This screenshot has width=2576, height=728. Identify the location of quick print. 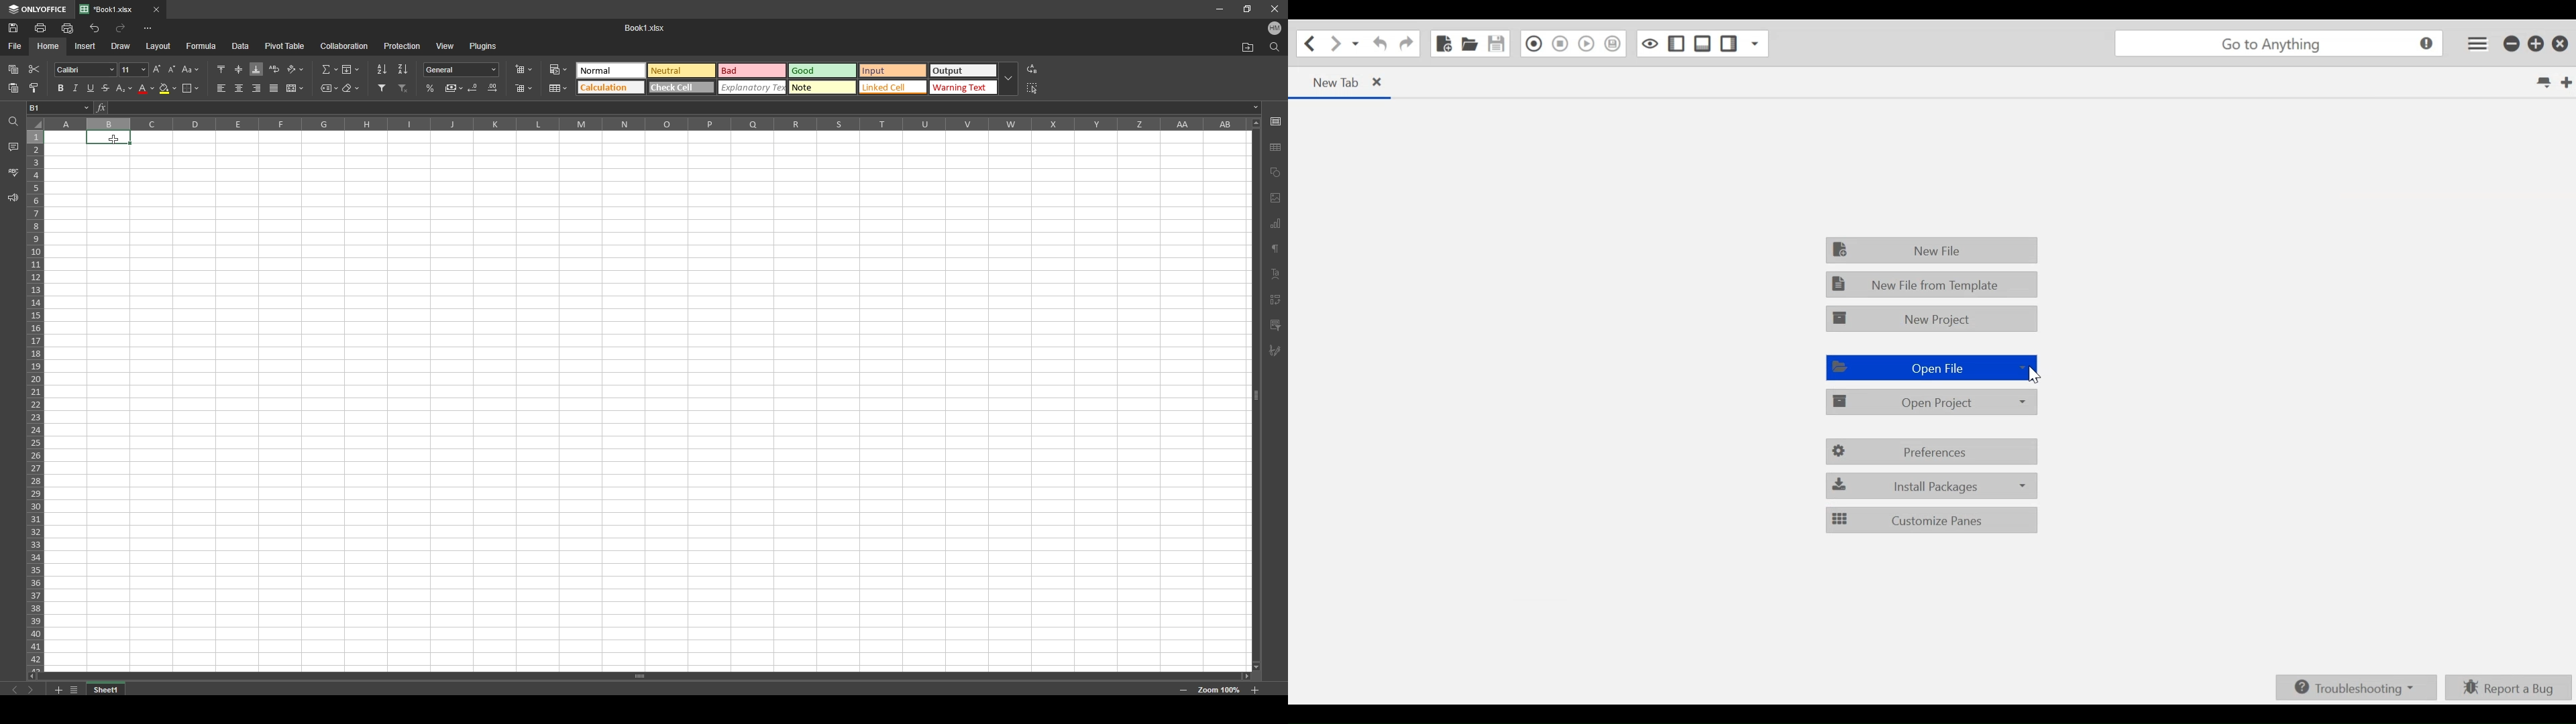
(68, 27).